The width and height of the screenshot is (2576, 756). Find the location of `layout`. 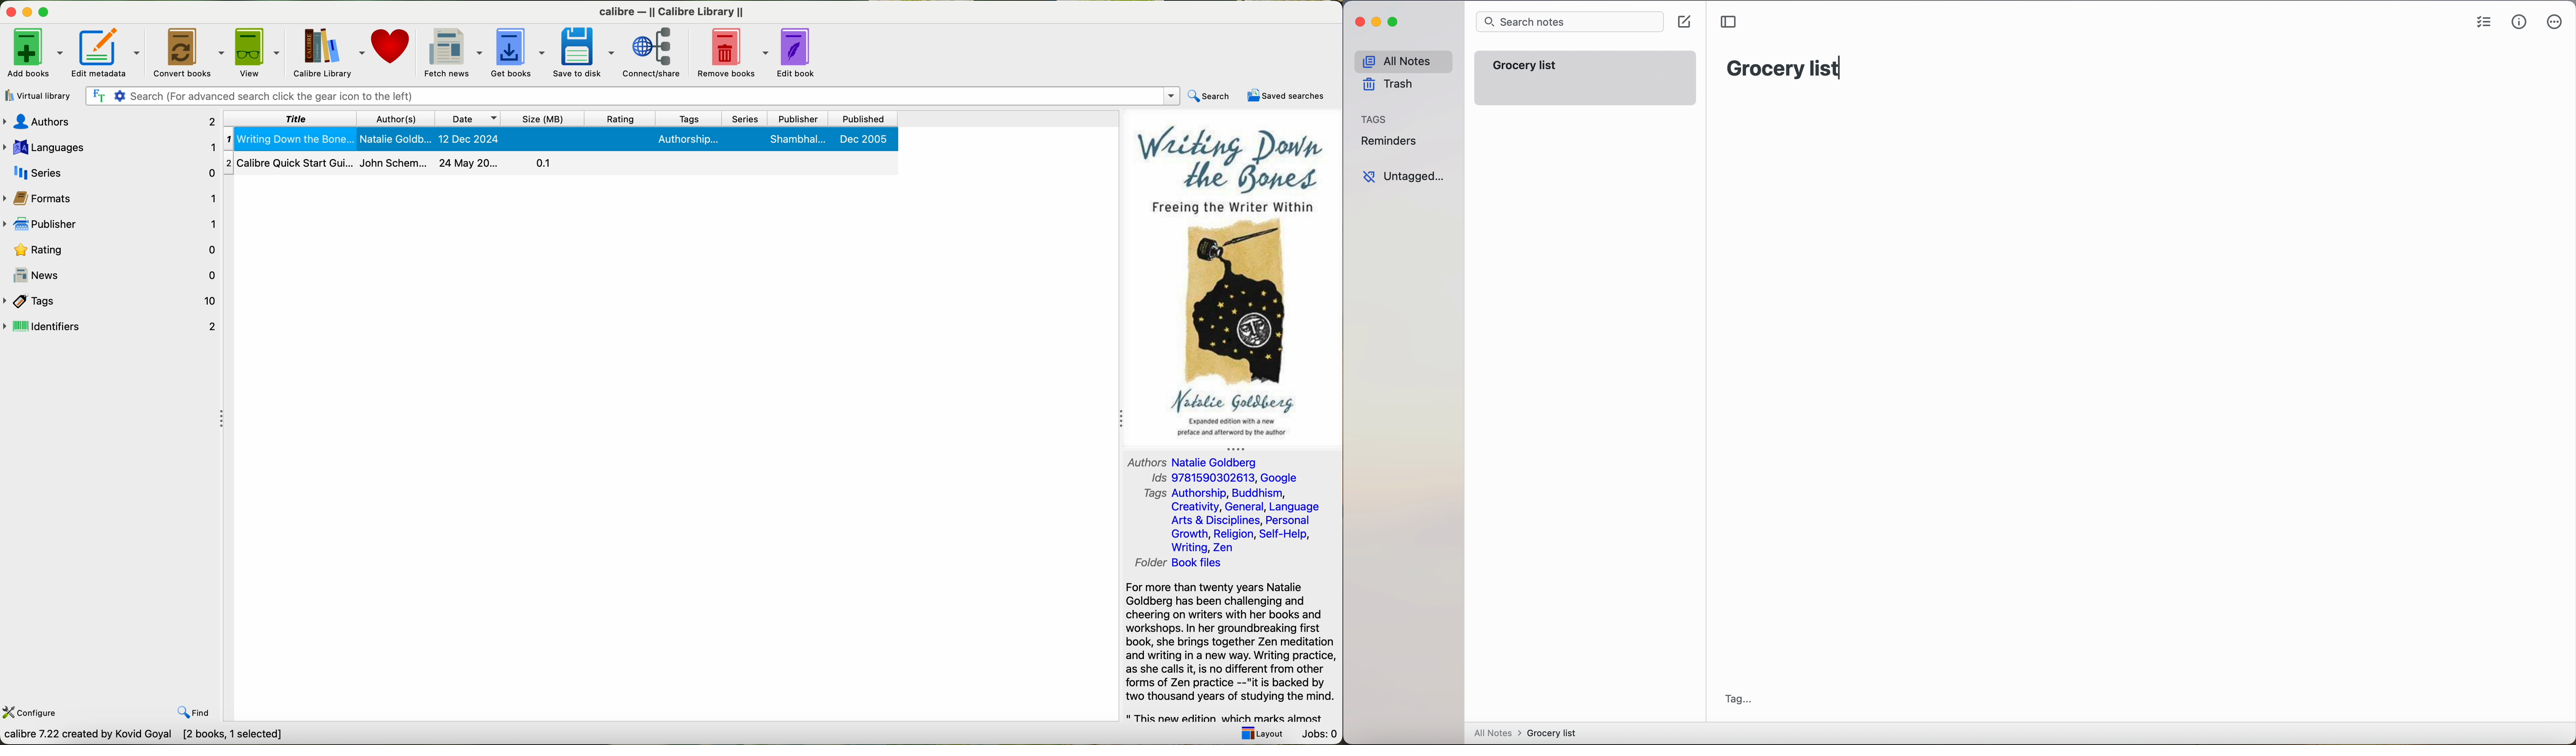

layout is located at coordinates (1263, 732).